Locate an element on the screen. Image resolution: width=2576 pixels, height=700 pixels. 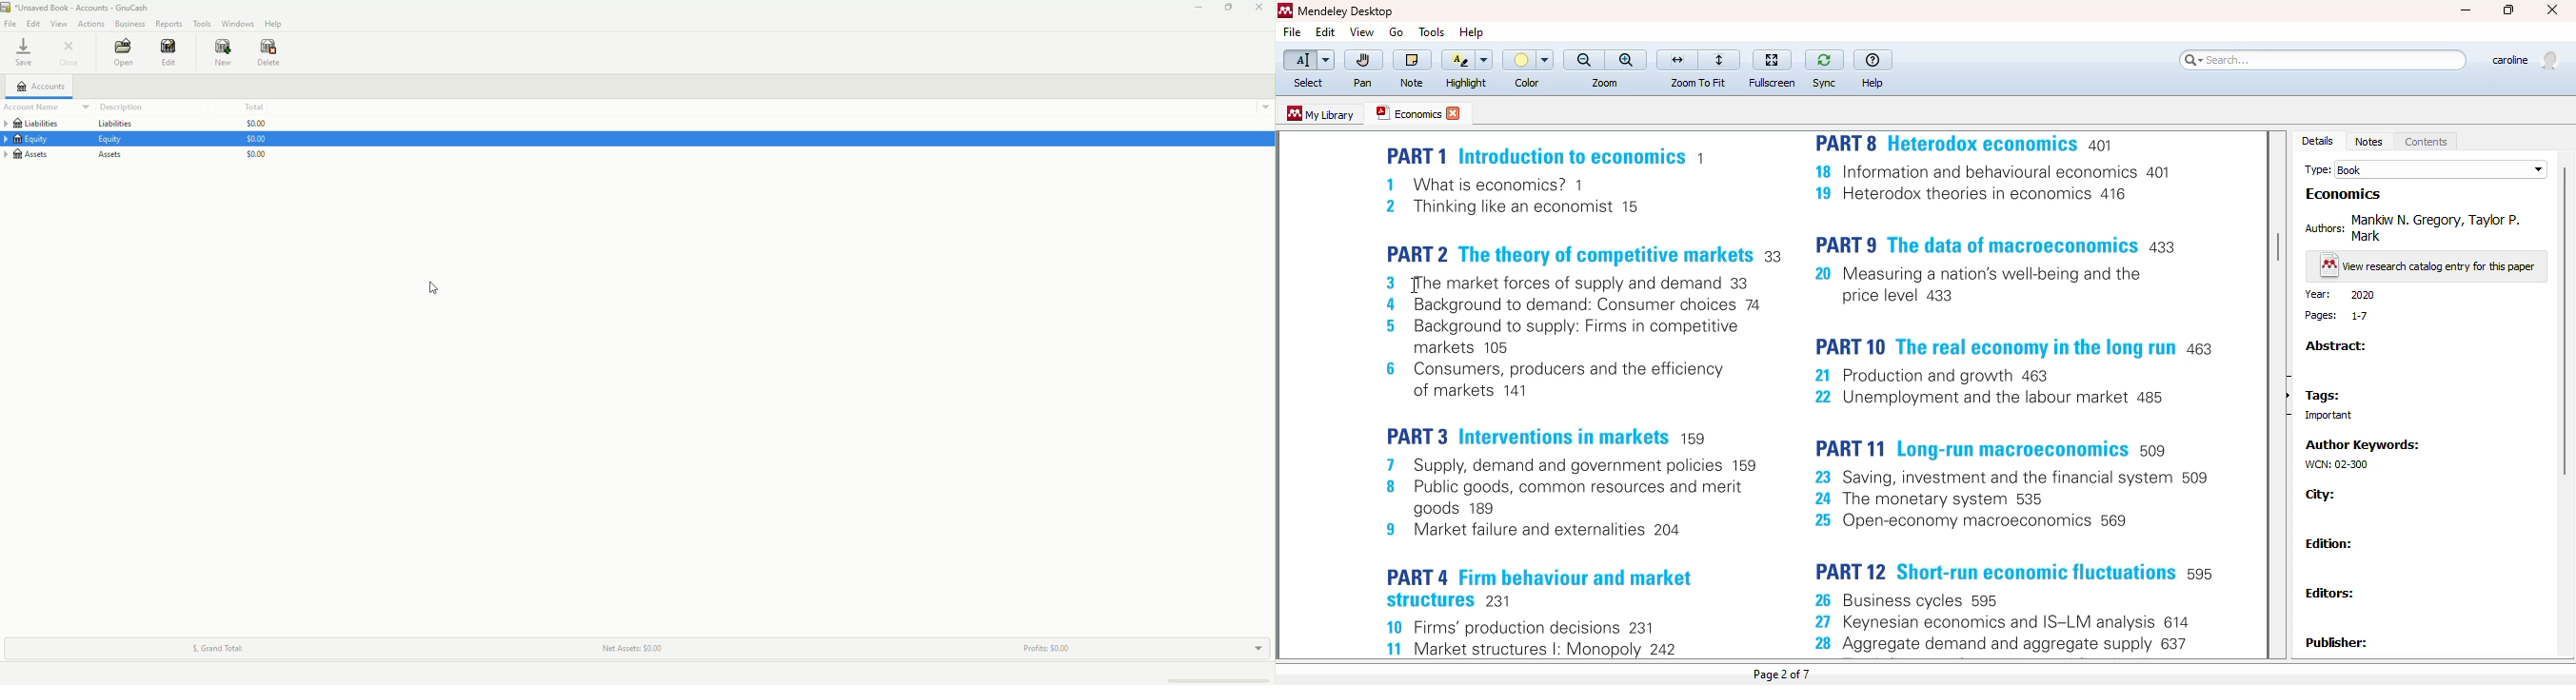
Economics is located at coordinates (1417, 114).